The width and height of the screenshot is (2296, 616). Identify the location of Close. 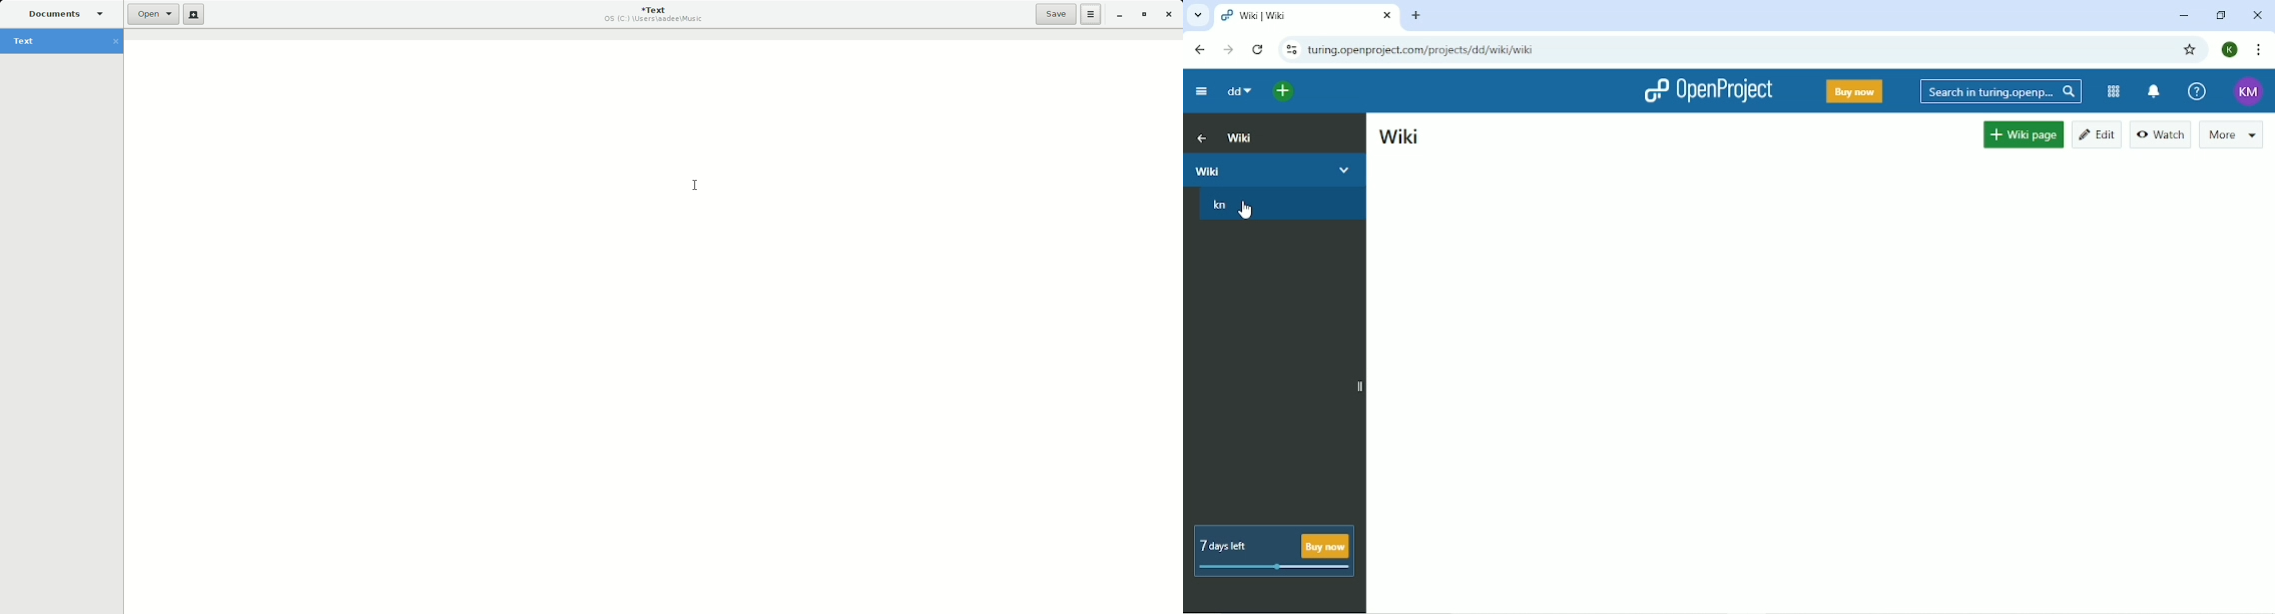
(2255, 15).